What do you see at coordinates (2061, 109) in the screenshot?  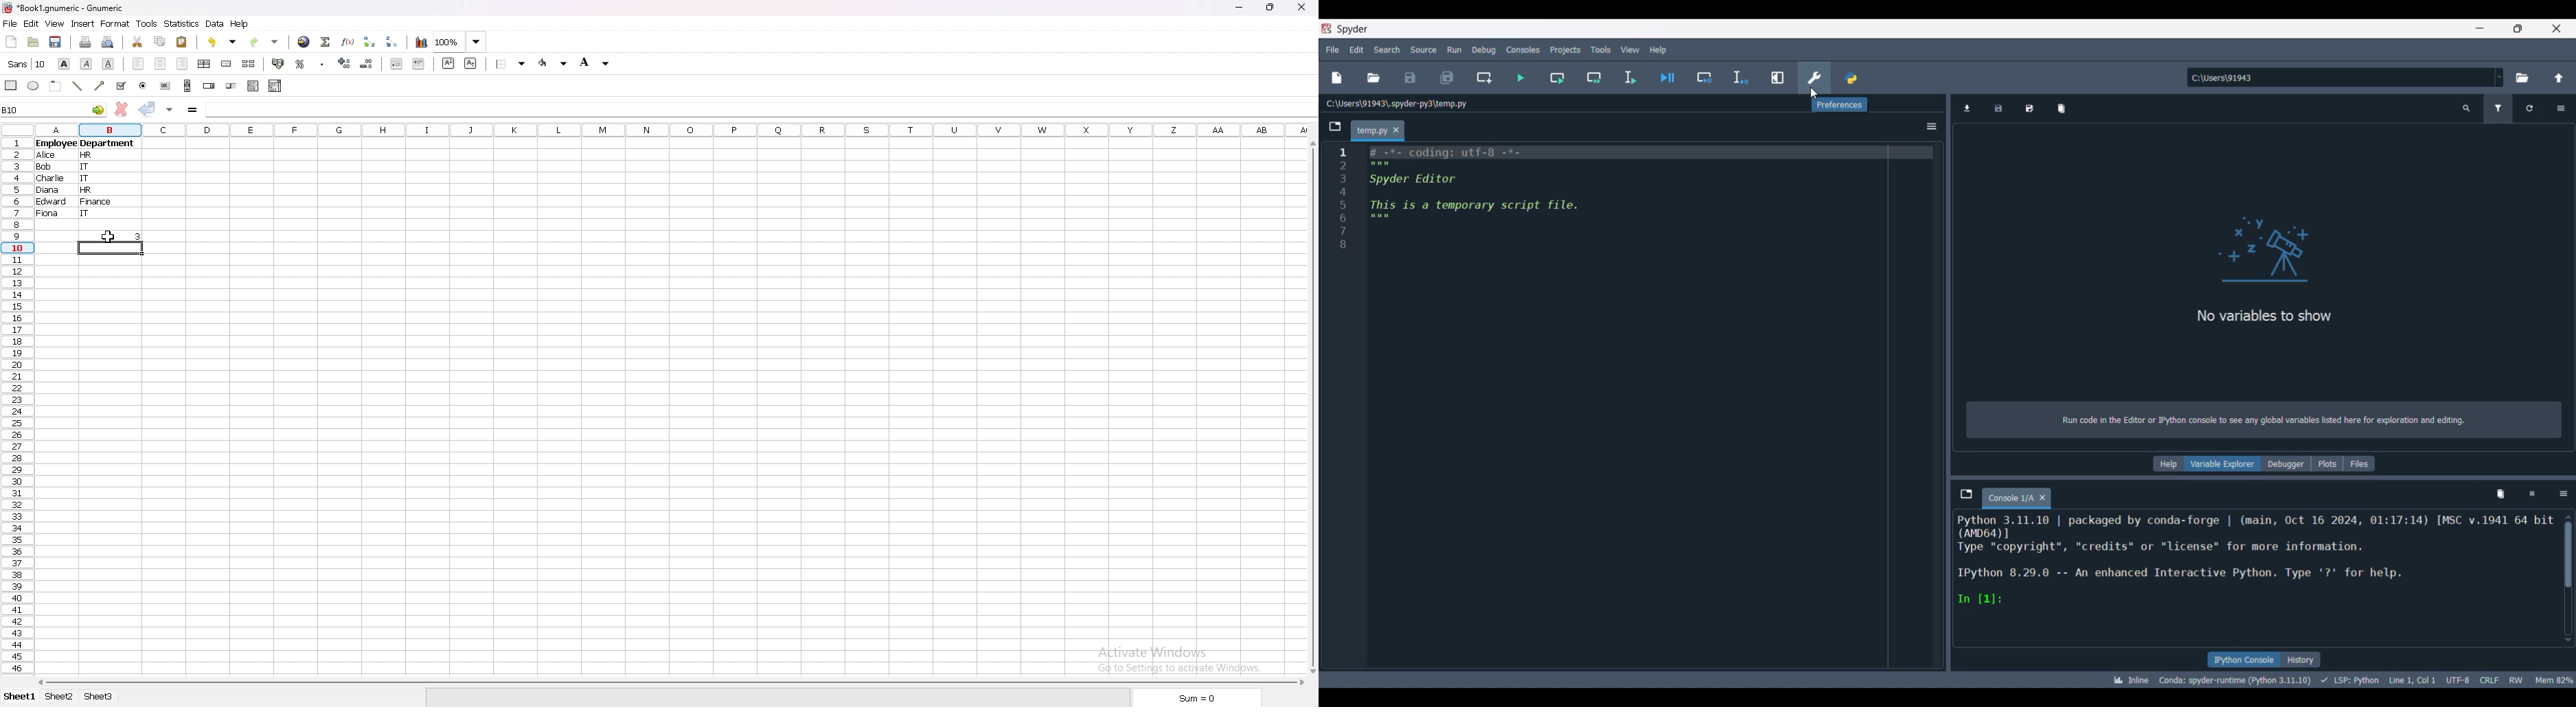 I see `Remove all variables` at bounding box center [2061, 109].